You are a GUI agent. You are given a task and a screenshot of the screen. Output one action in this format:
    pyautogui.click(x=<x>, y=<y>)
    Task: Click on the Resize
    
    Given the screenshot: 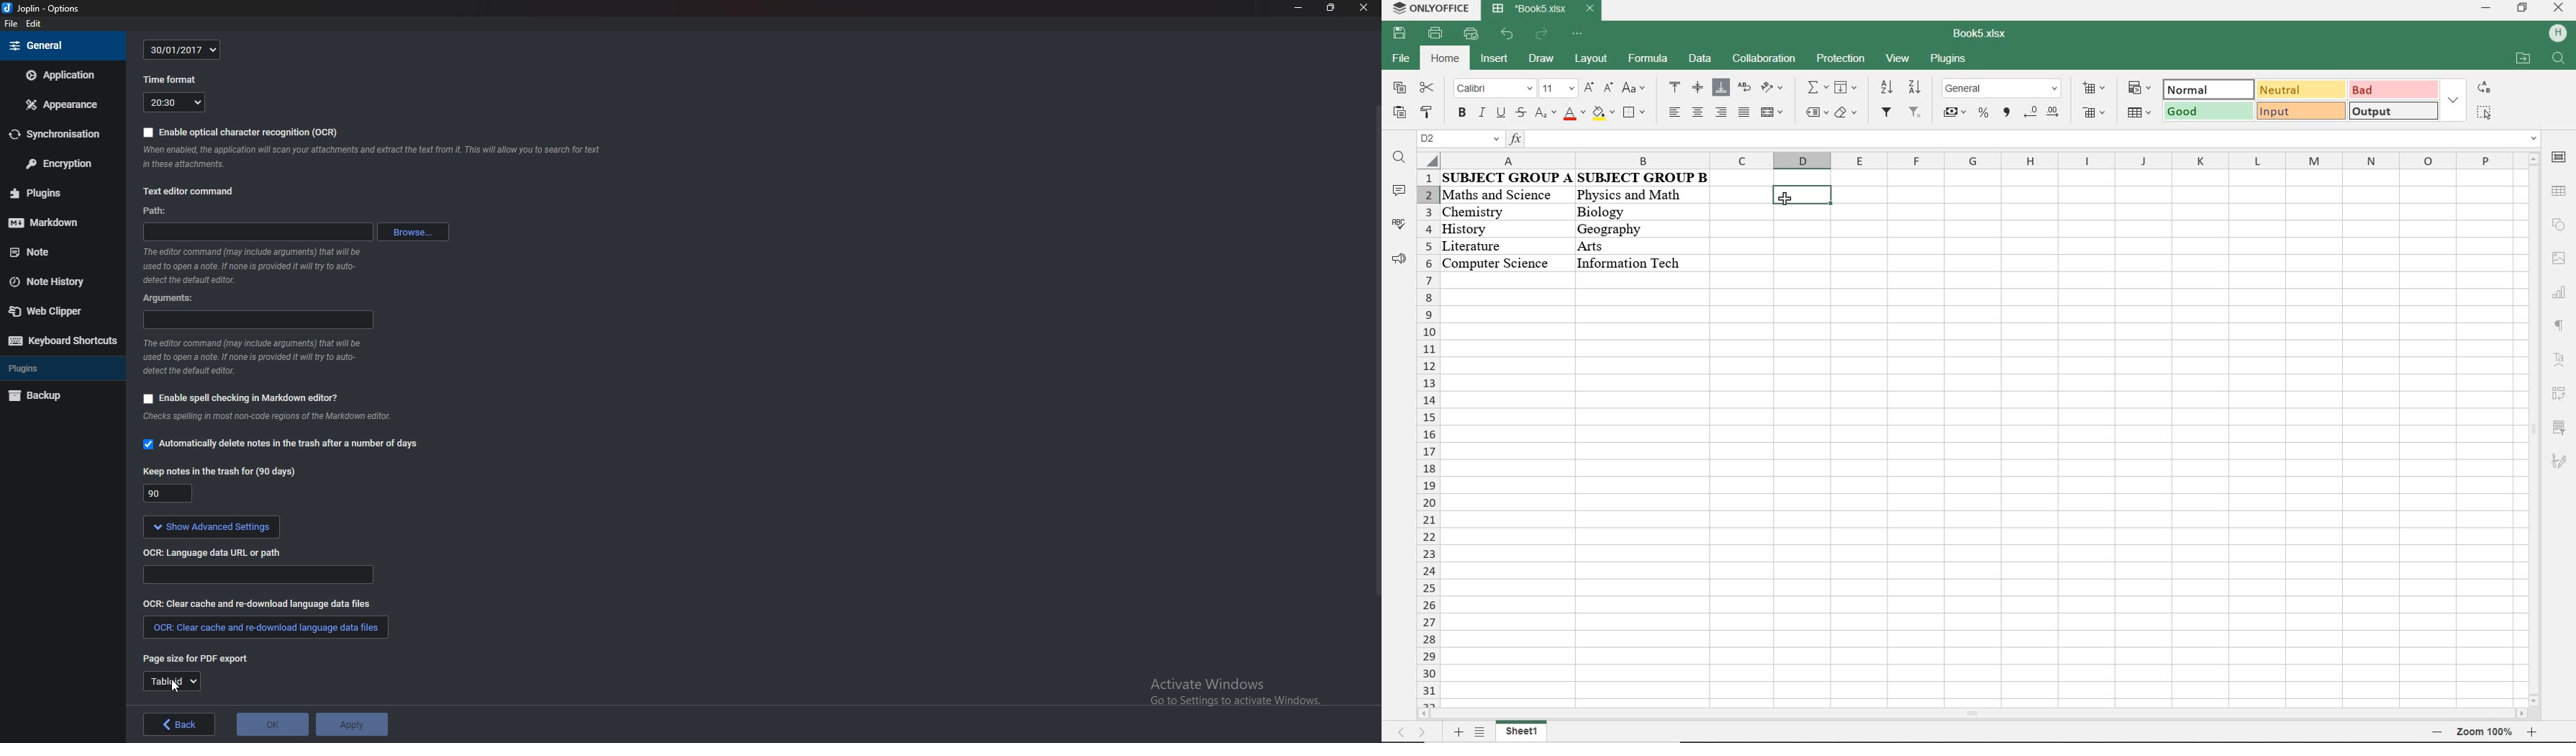 What is the action you would take?
    pyautogui.click(x=1328, y=8)
    